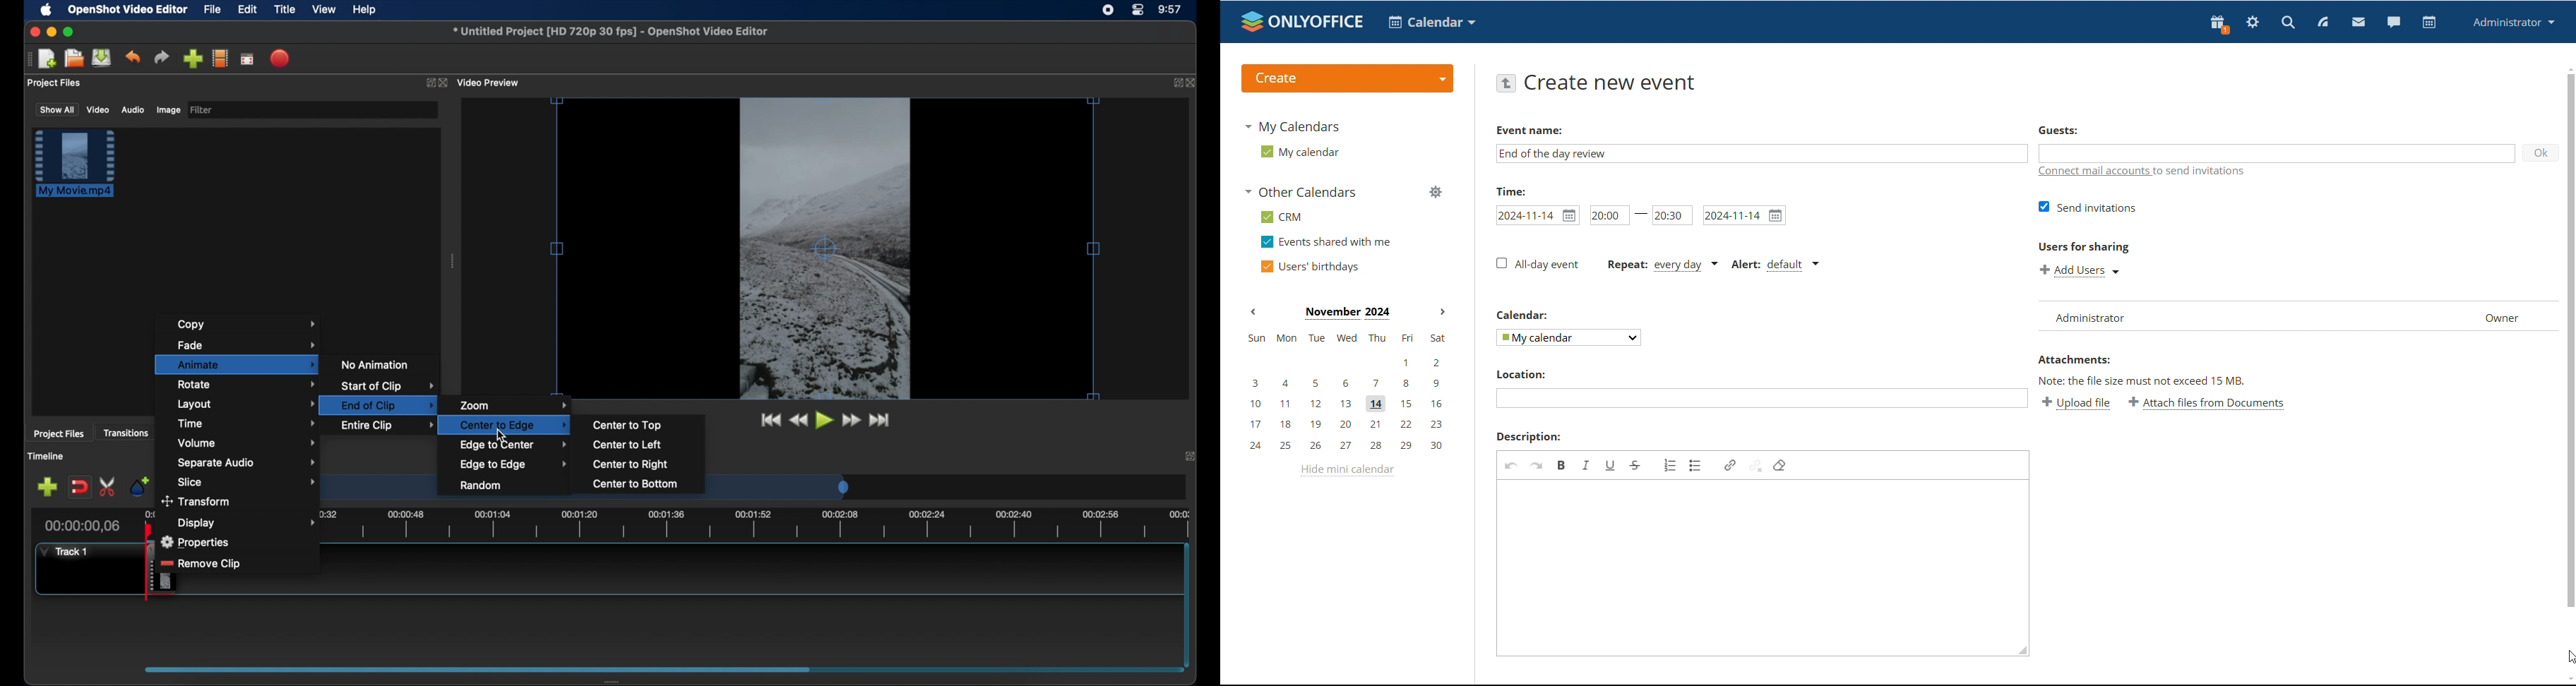 Image resolution: width=2576 pixels, height=700 pixels. I want to click on all-day event unticked, so click(1537, 263).